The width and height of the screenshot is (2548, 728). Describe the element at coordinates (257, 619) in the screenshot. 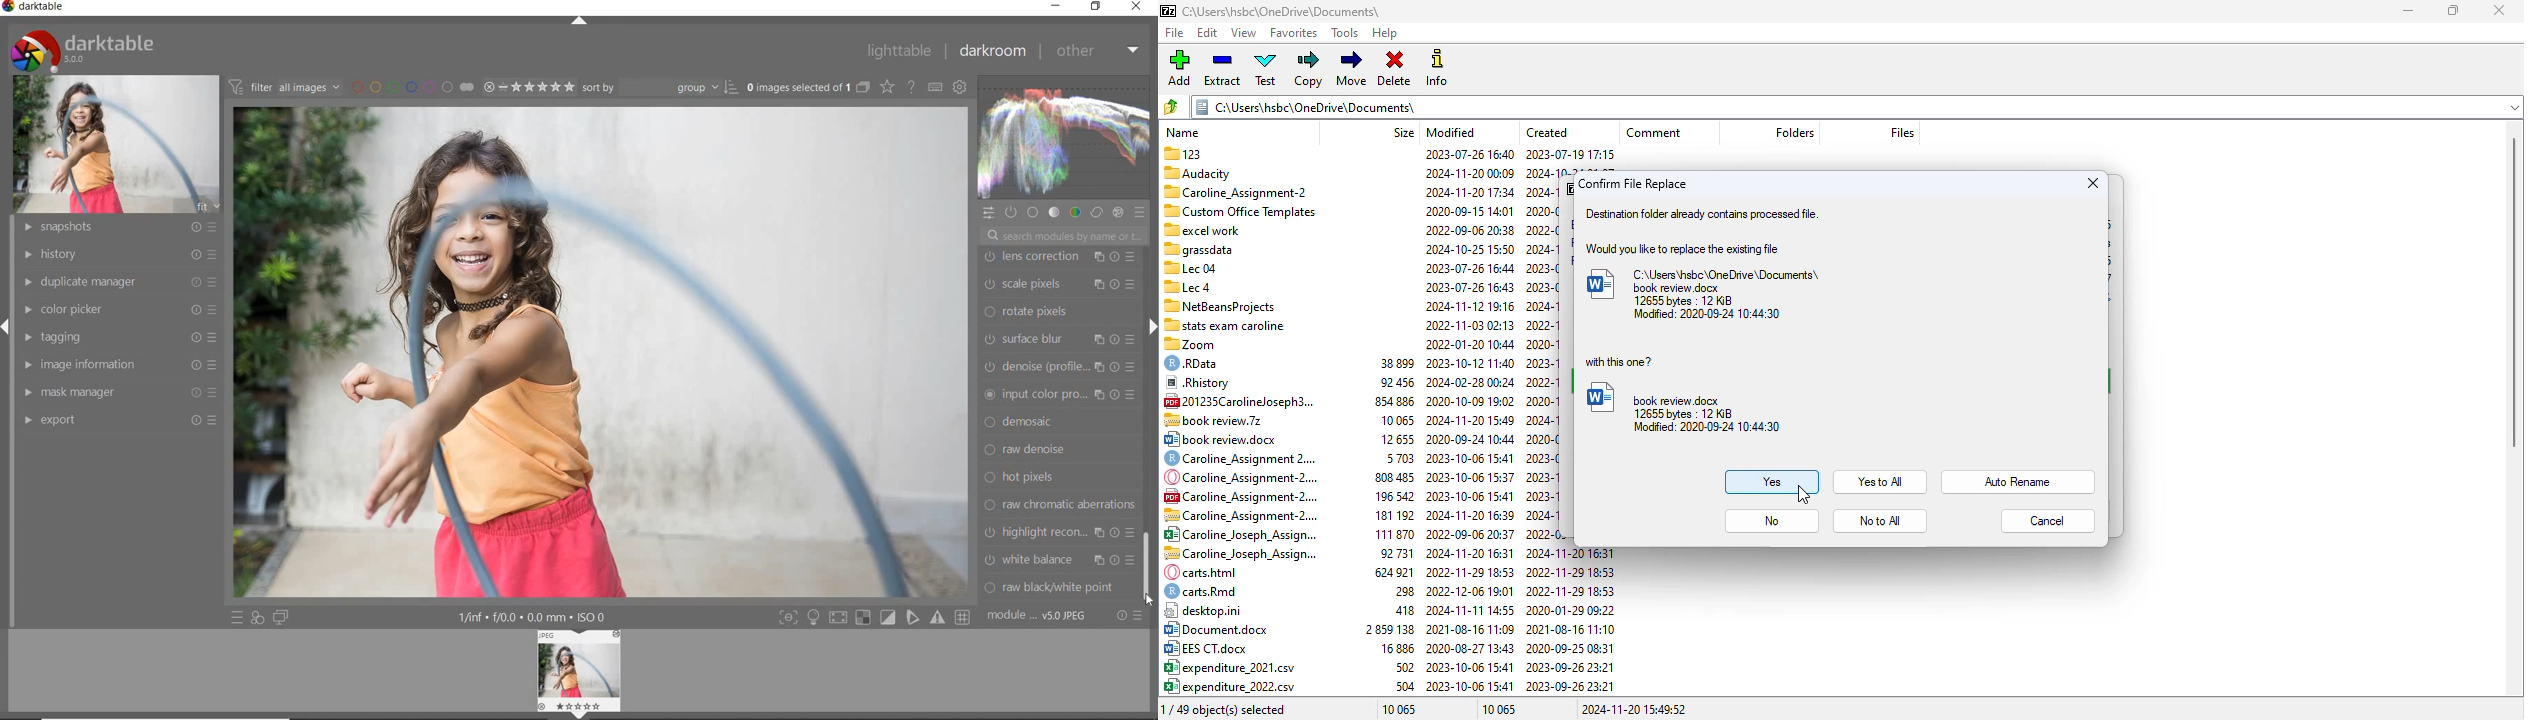

I see `quick access for applying any of your styles` at that location.